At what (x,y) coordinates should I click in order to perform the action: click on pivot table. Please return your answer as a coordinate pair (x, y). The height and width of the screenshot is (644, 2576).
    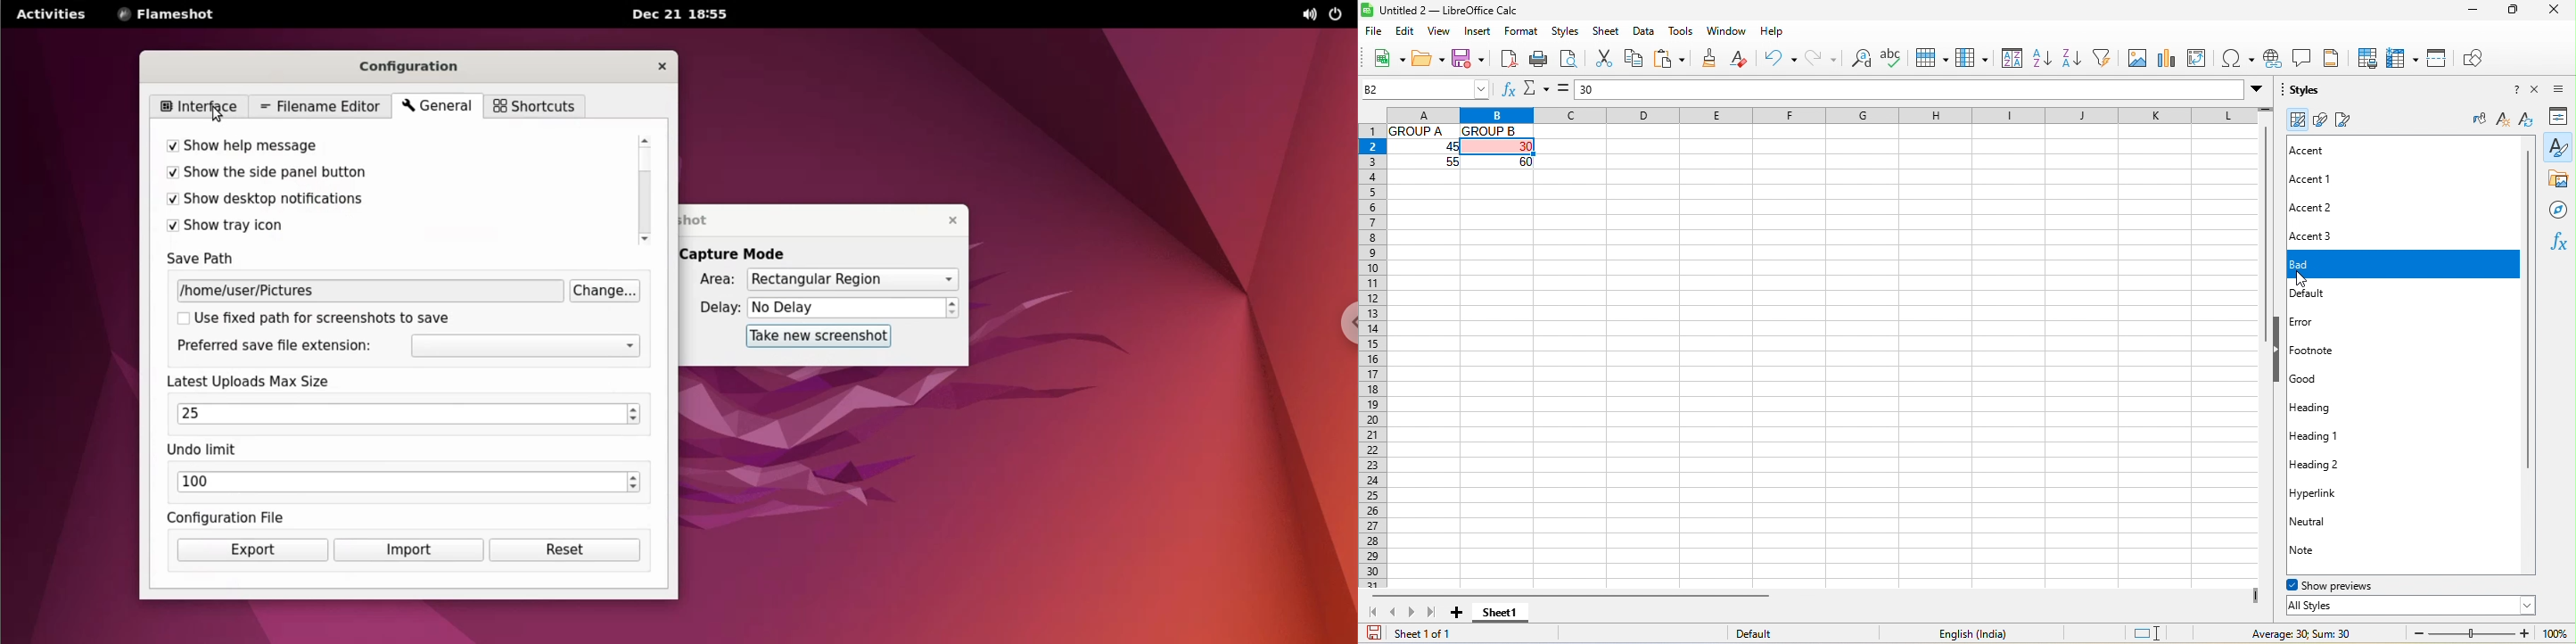
    Looking at the image, I should click on (2198, 58).